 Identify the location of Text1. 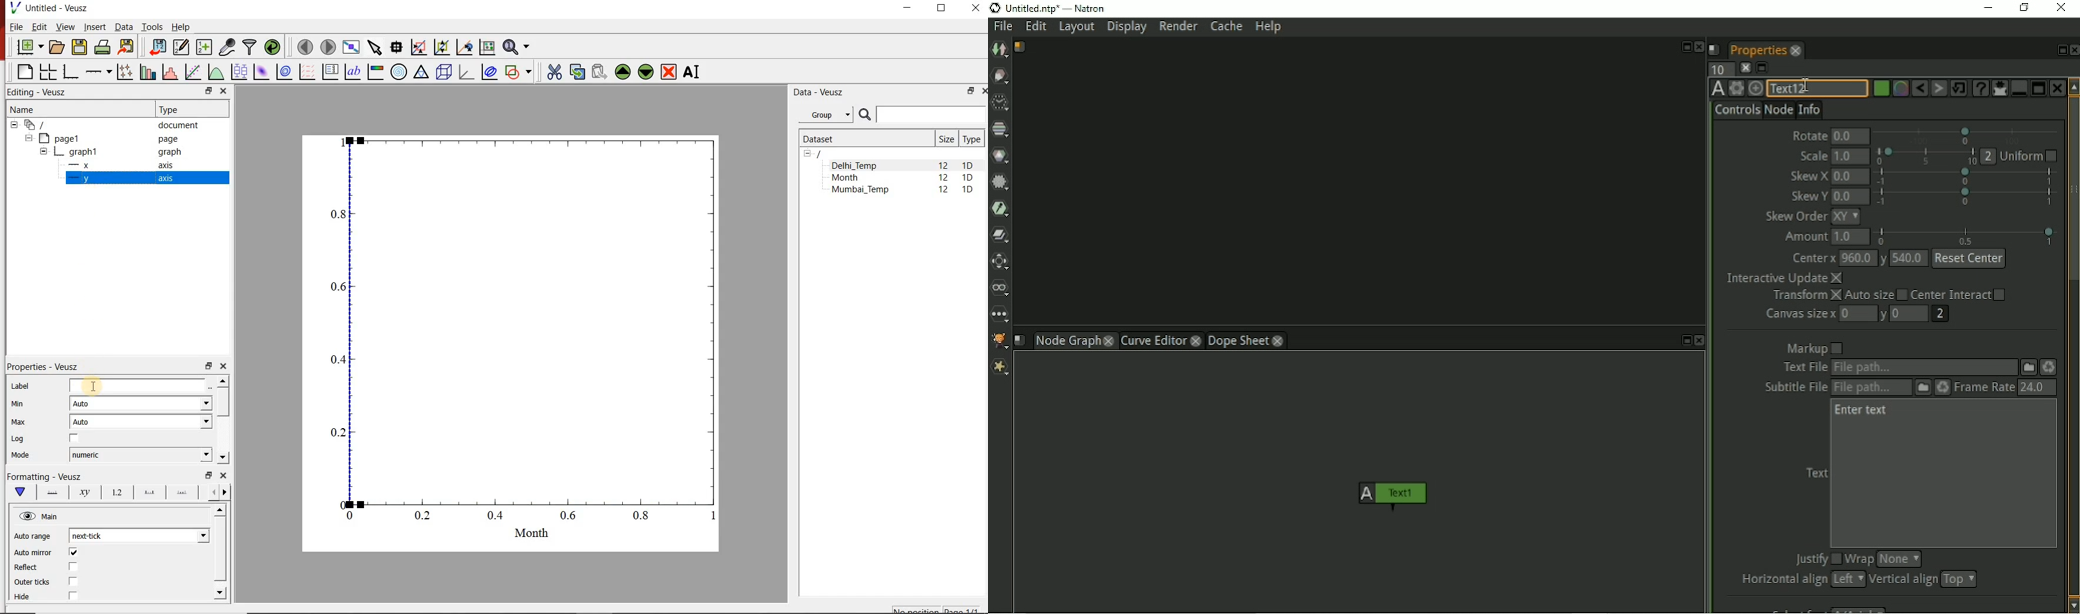
(1389, 496).